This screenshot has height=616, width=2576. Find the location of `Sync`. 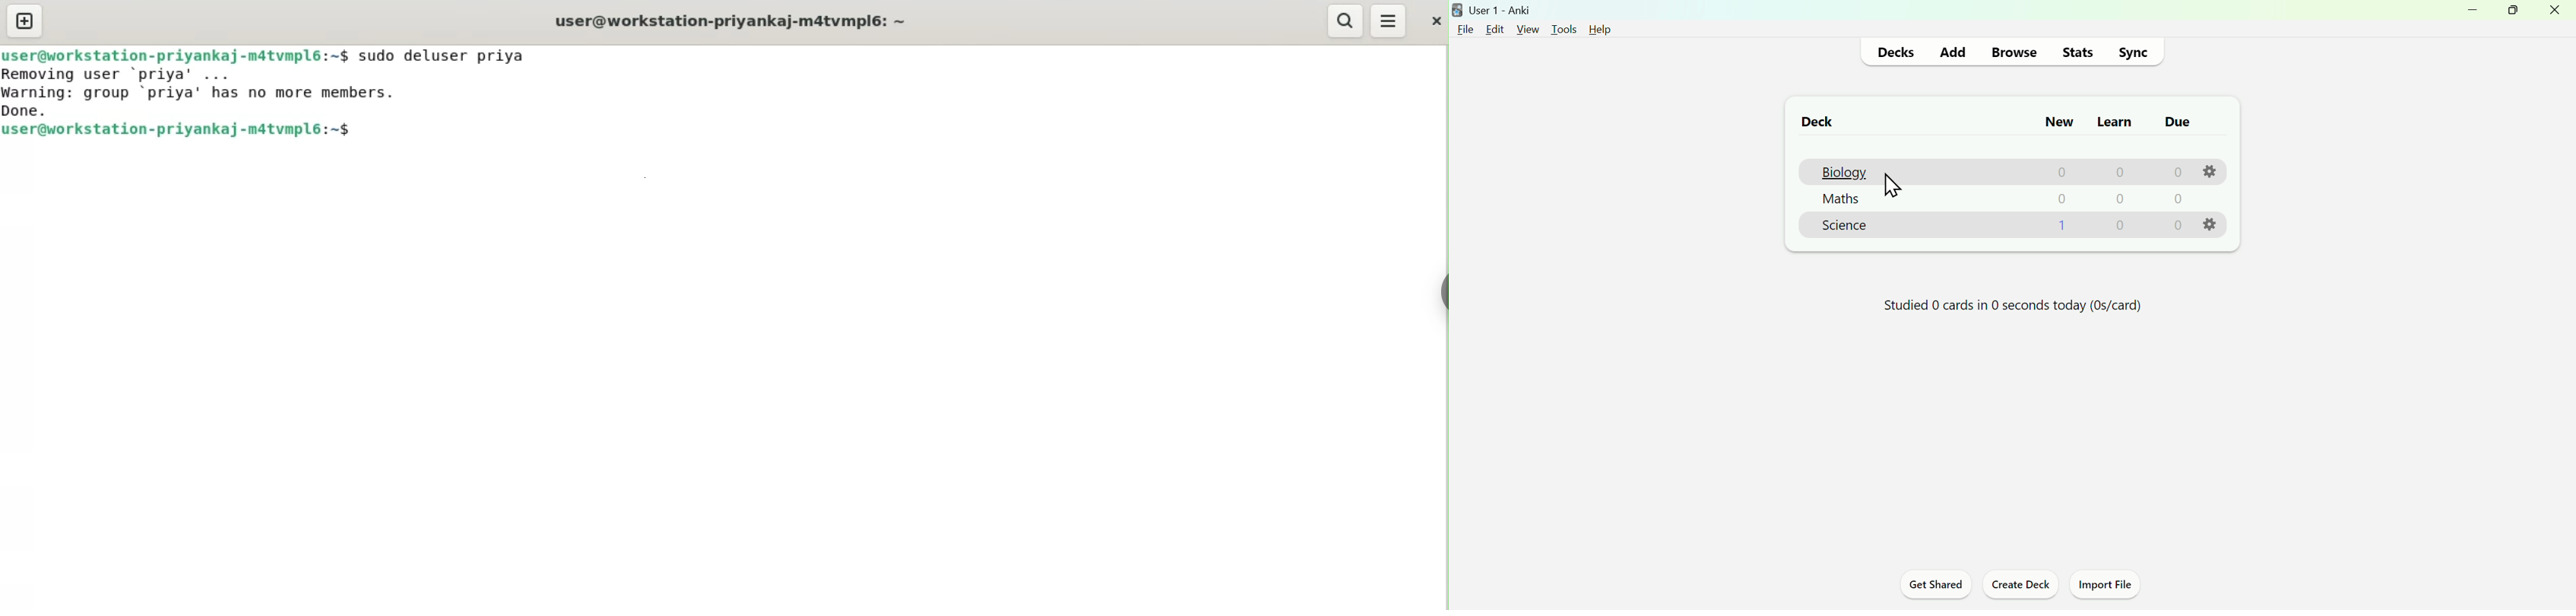

Sync is located at coordinates (2133, 52).